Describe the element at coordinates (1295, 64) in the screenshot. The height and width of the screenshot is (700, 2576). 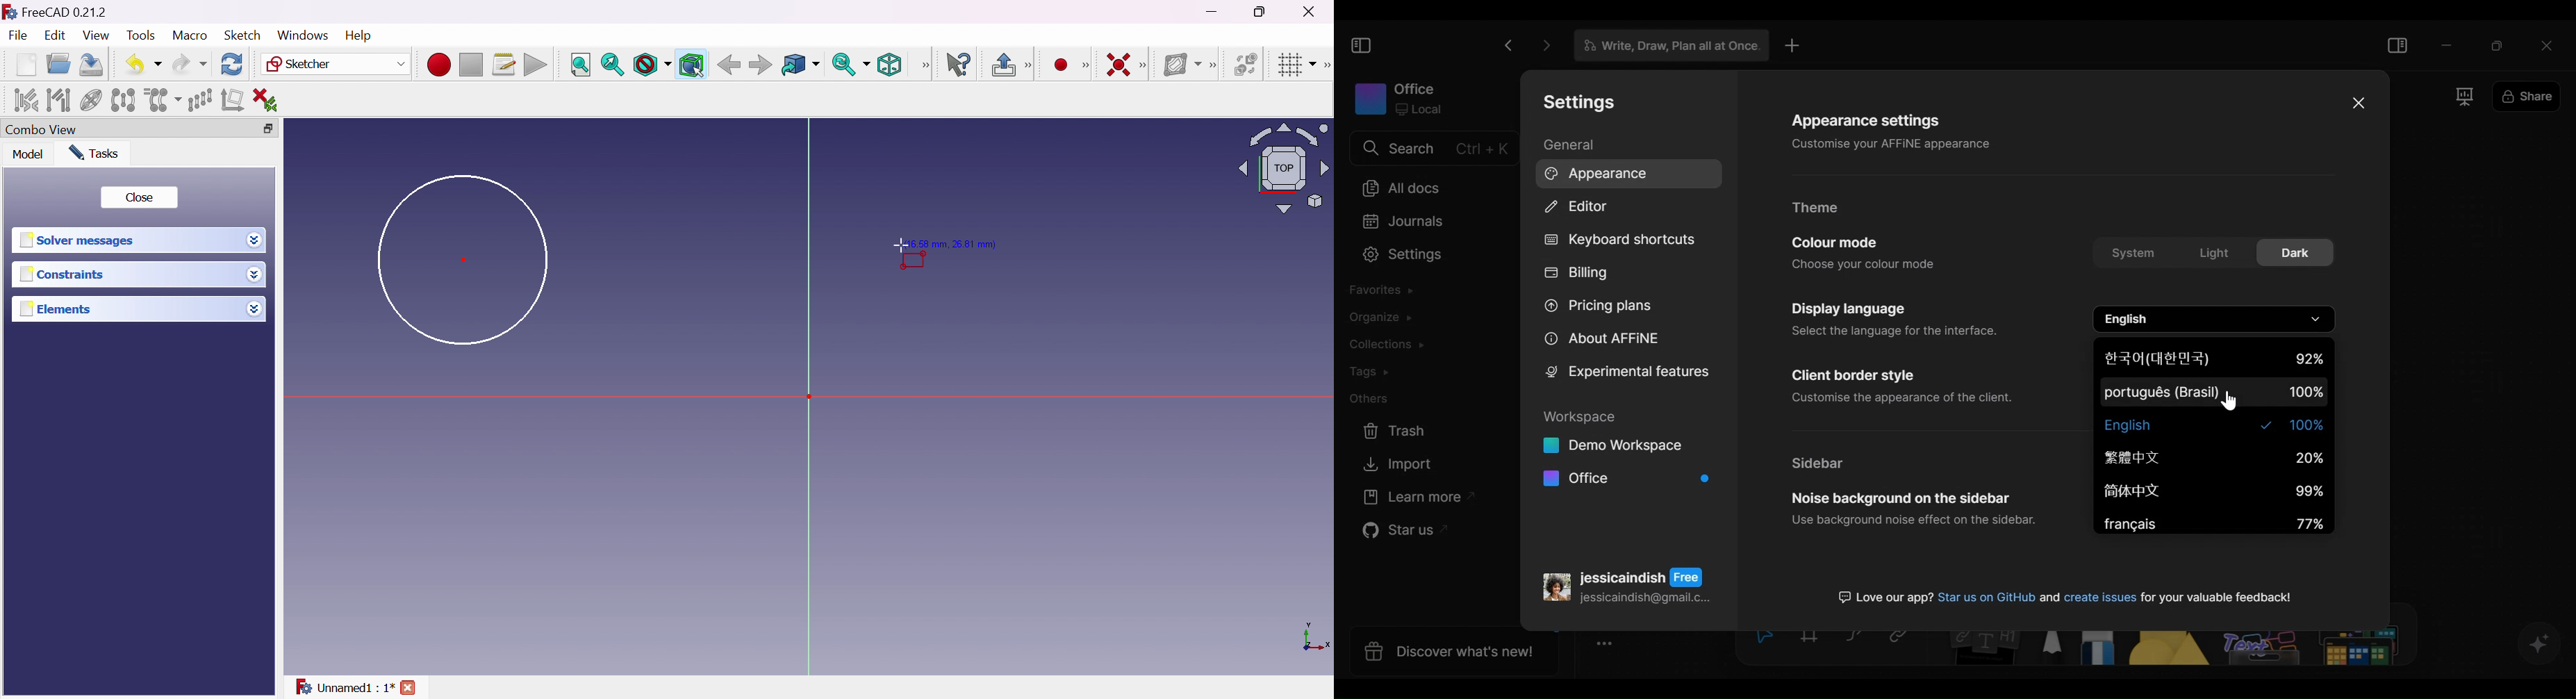
I see `Toggle grid` at that location.